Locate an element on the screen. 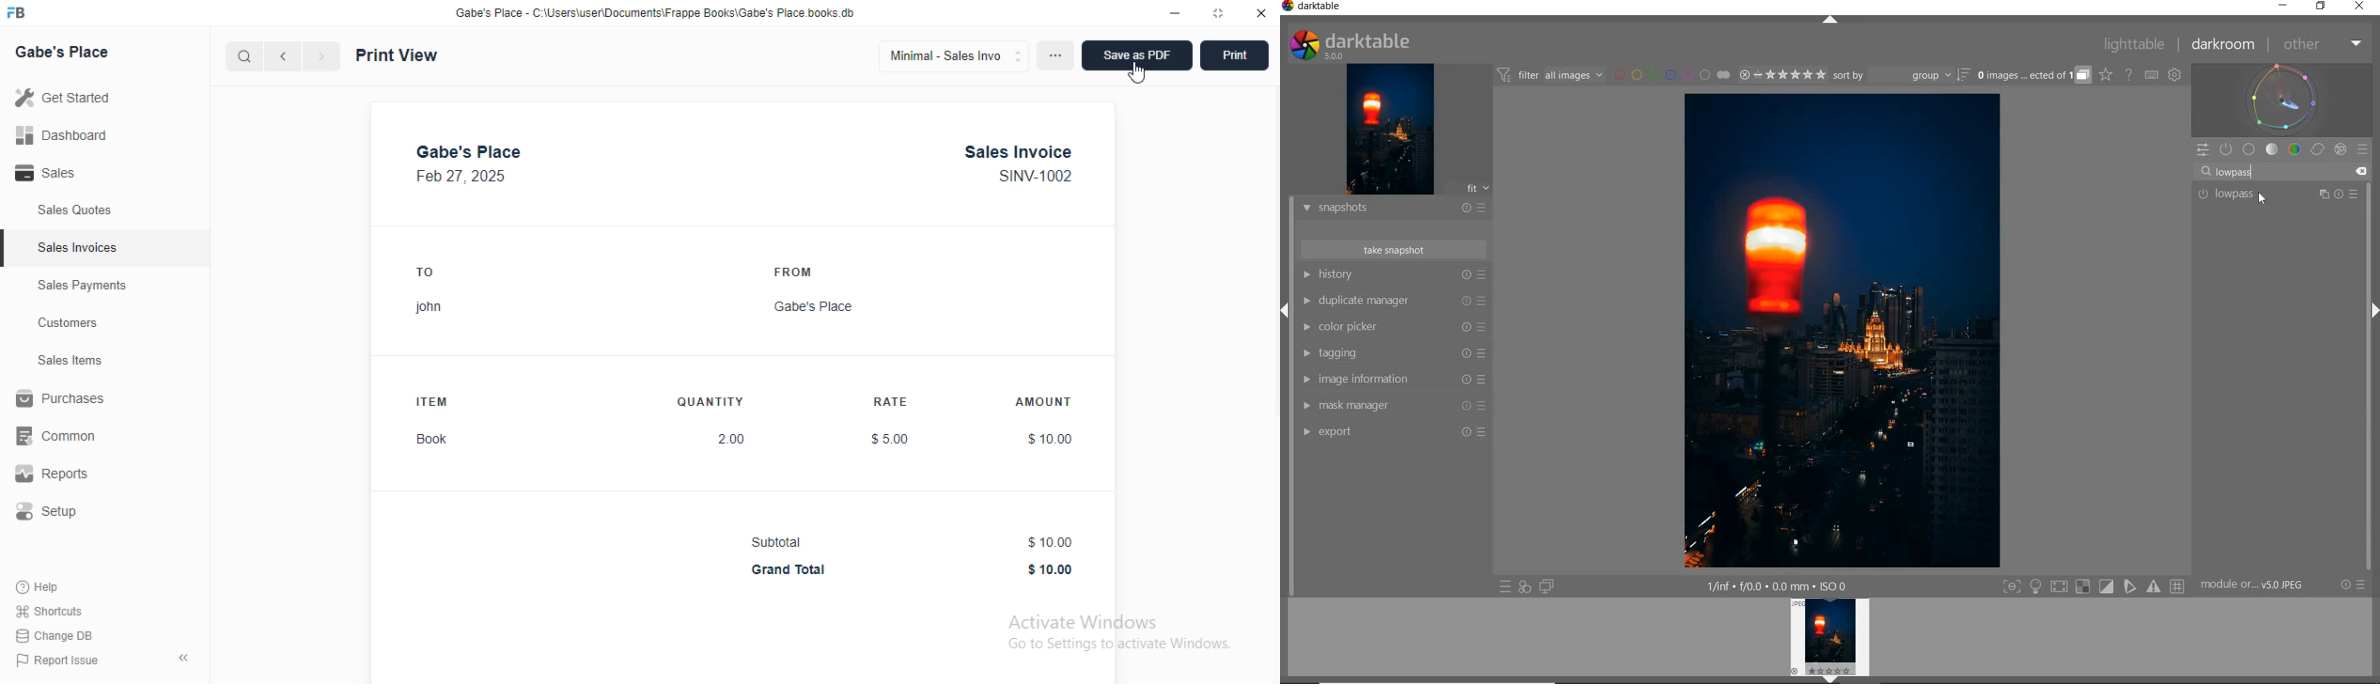 The width and height of the screenshot is (2380, 700). SNAPSHOTS is located at coordinates (1365, 208).